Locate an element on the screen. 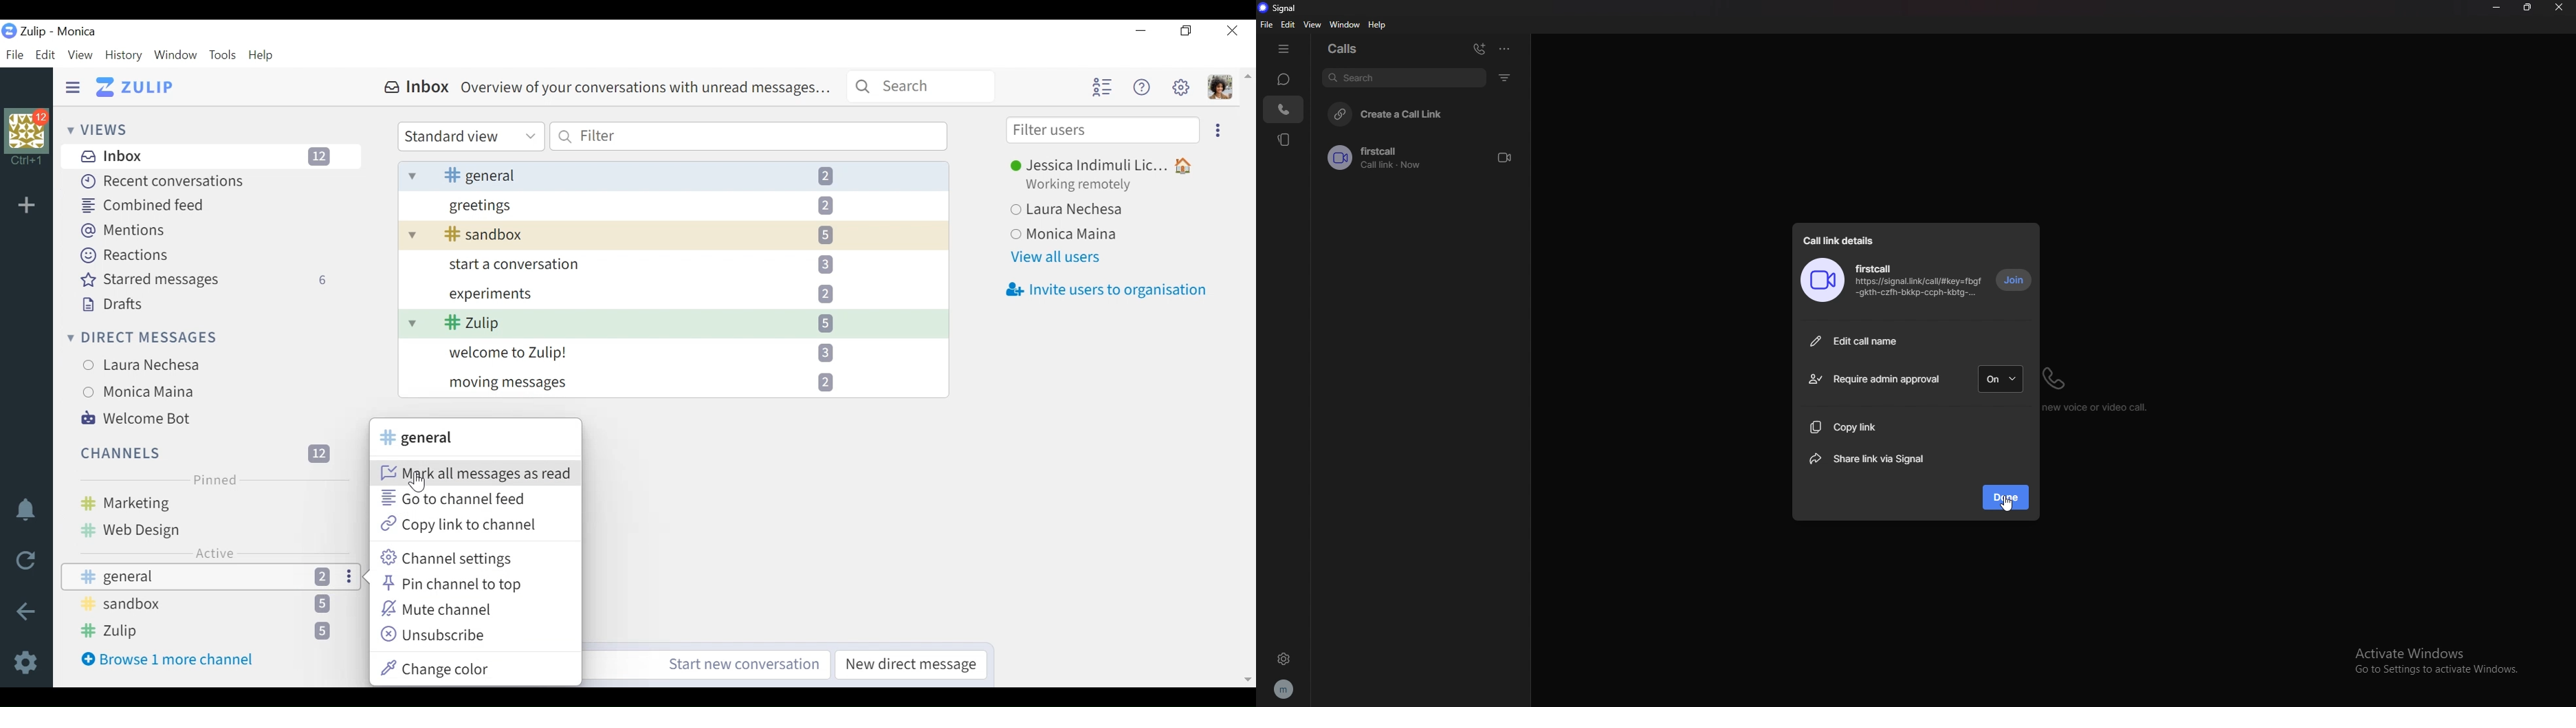 Image resolution: width=2576 pixels, height=728 pixels. Go to channel feed is located at coordinates (460, 498).